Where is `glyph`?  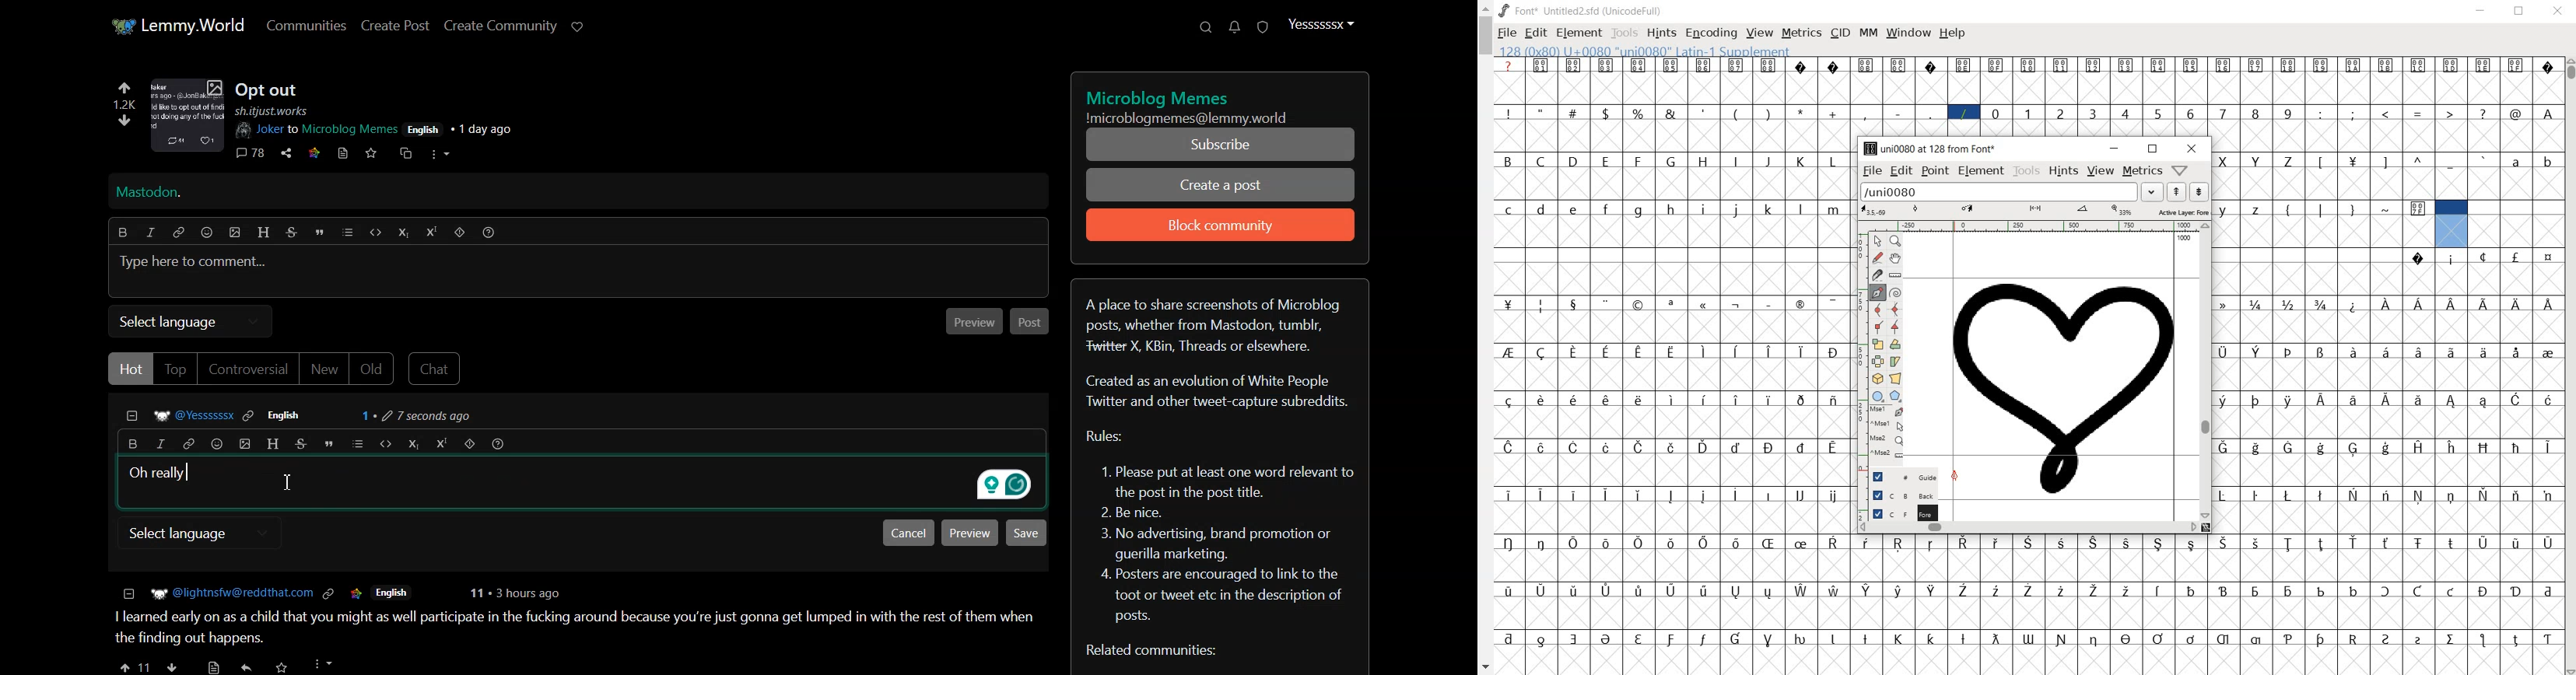
glyph is located at coordinates (2517, 353).